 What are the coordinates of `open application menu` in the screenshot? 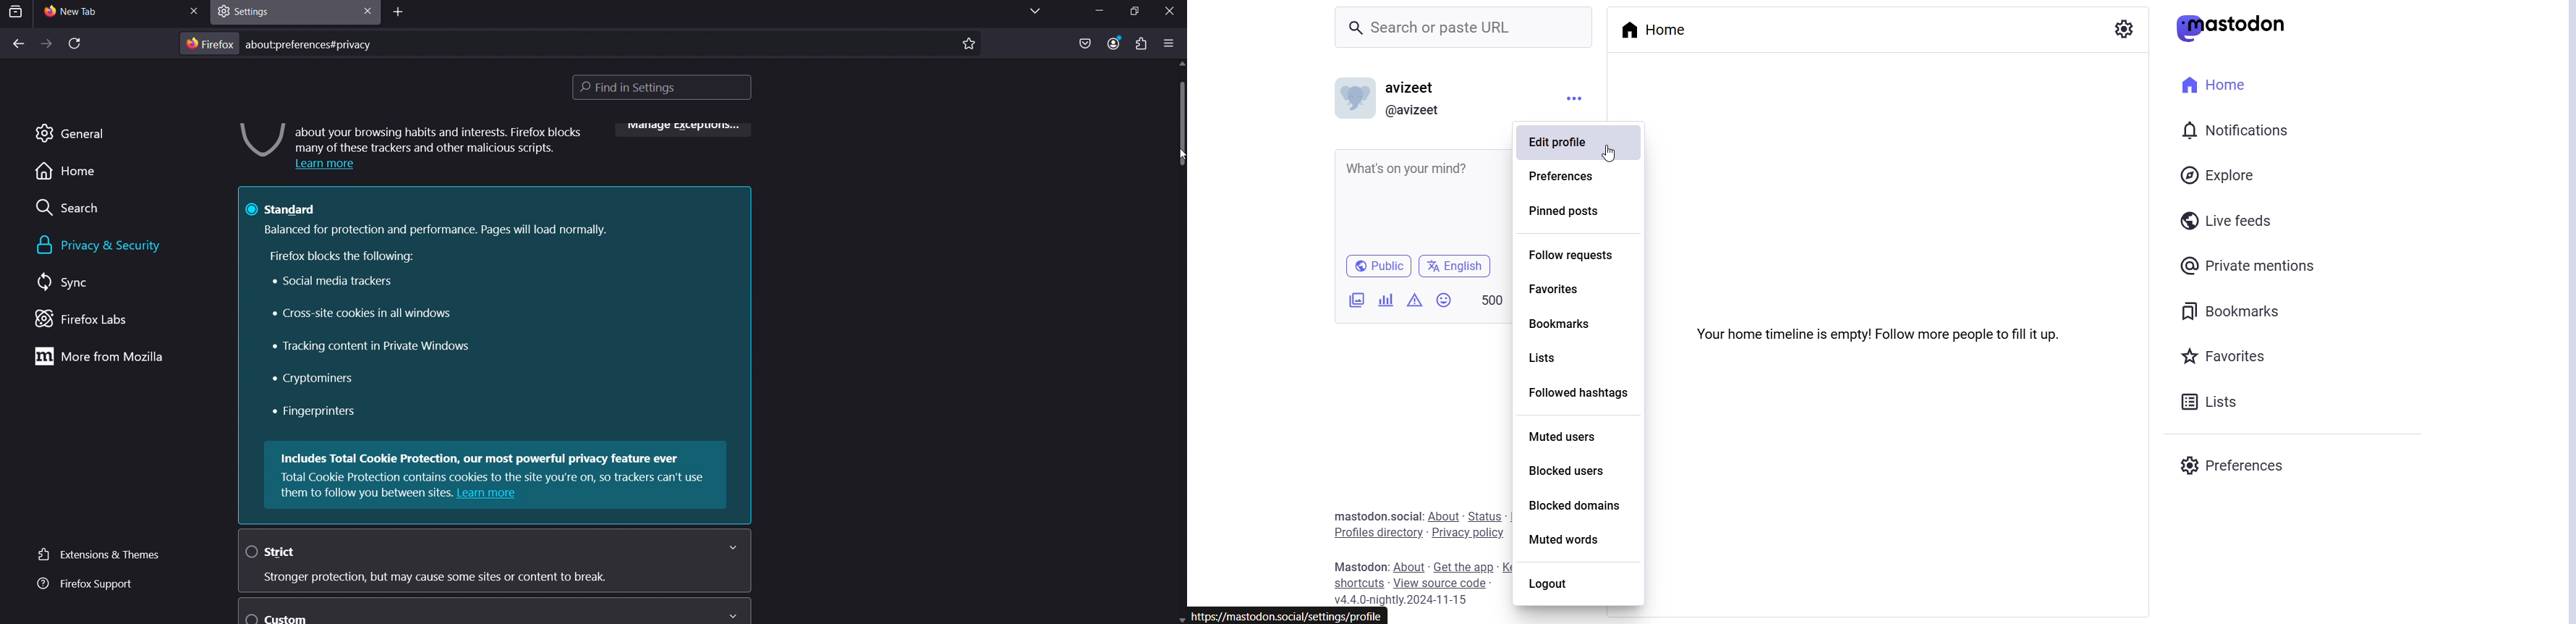 It's located at (1170, 43).